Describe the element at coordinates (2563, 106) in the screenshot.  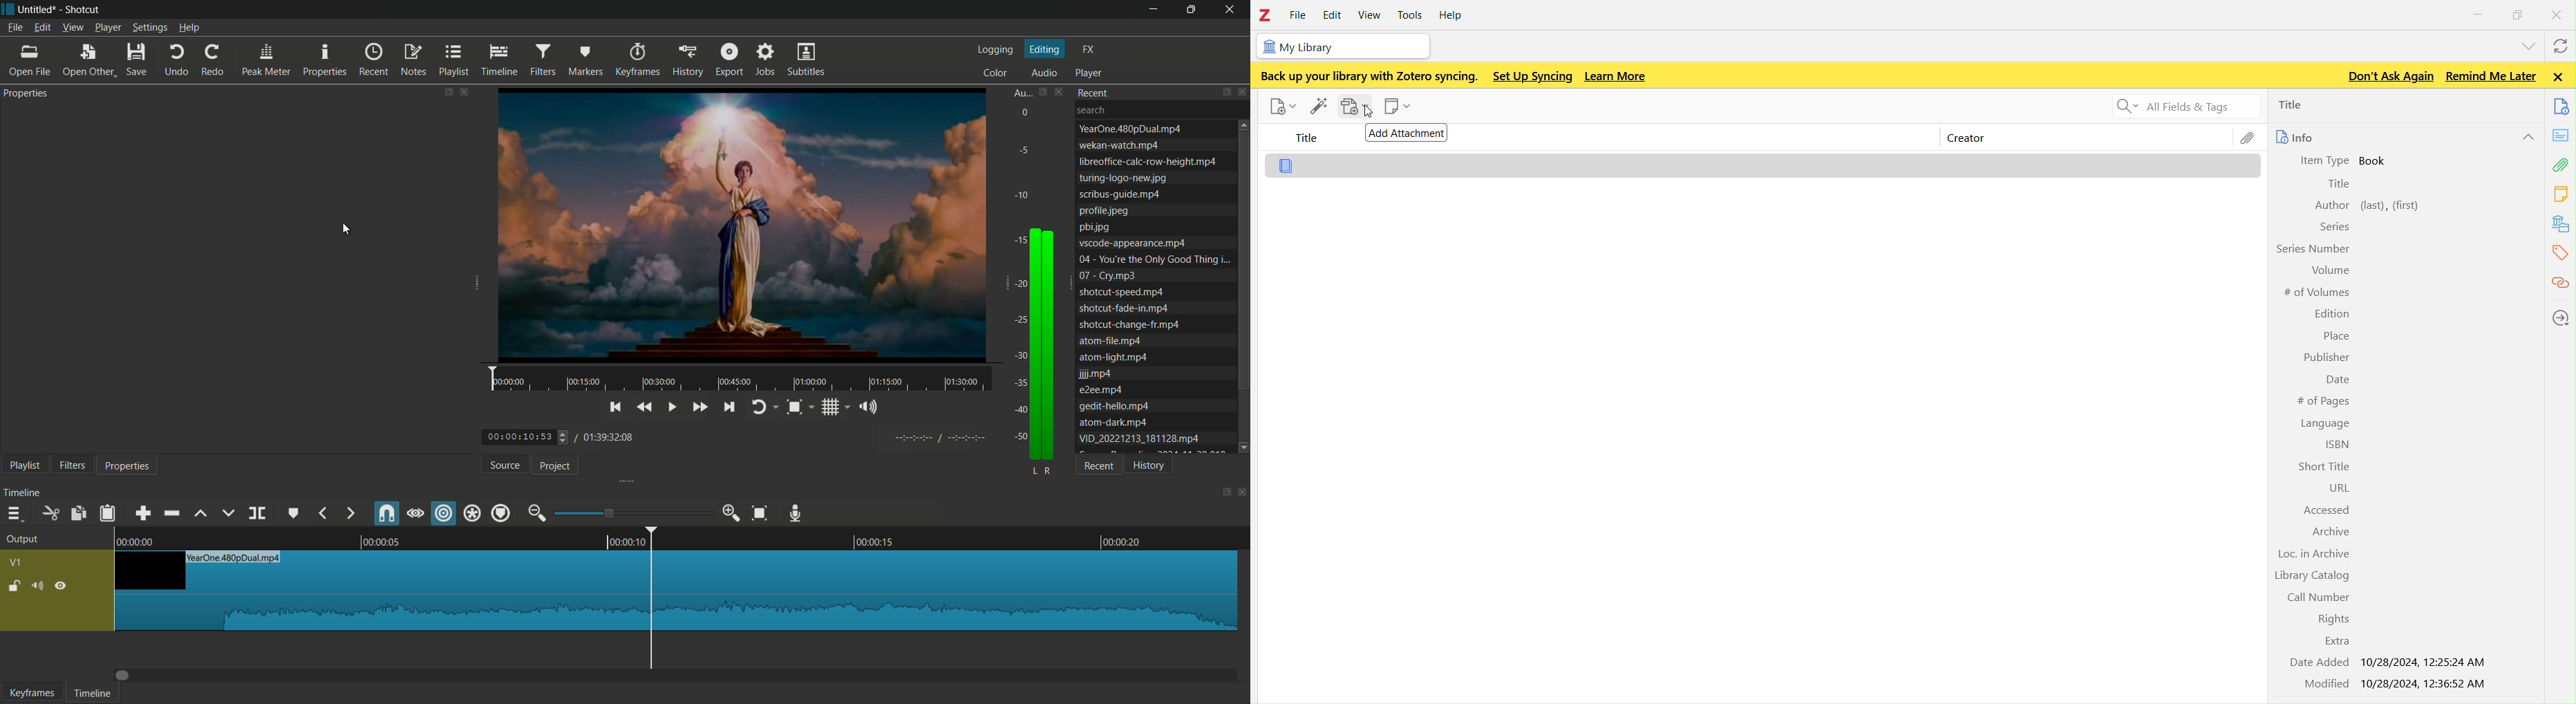
I see `documents` at that location.